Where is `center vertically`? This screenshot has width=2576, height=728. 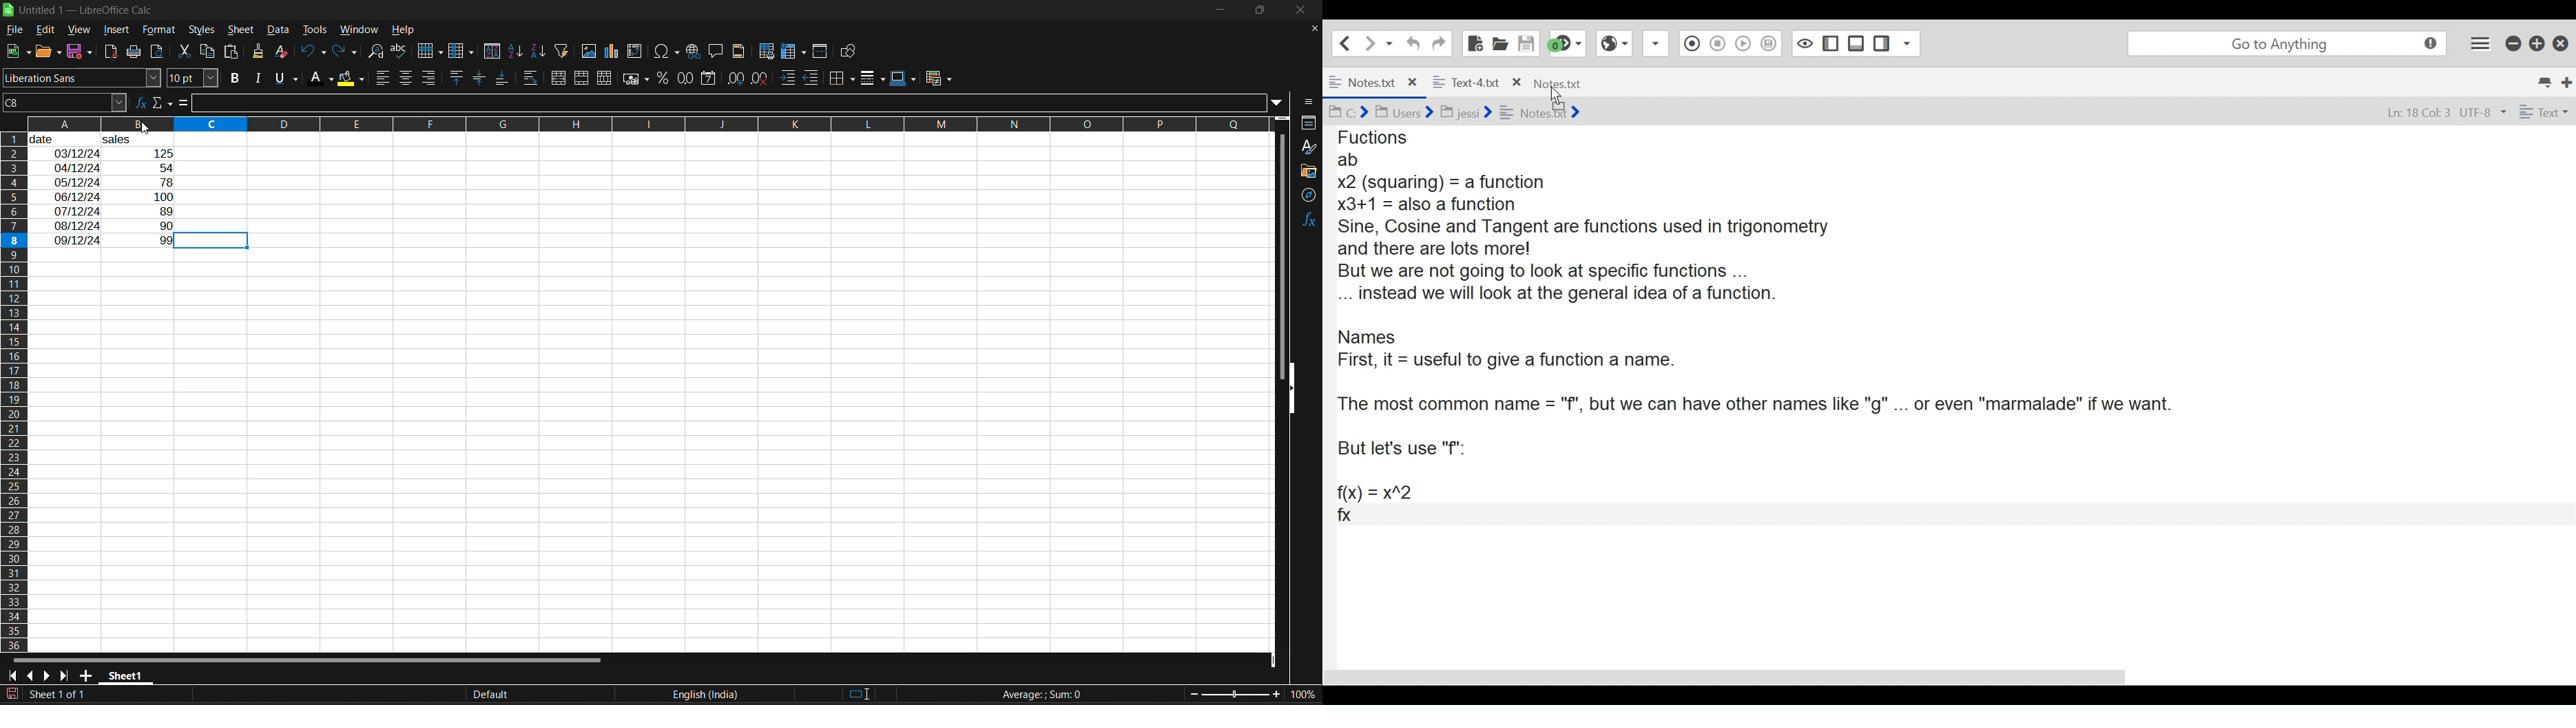 center vertically is located at coordinates (479, 78).